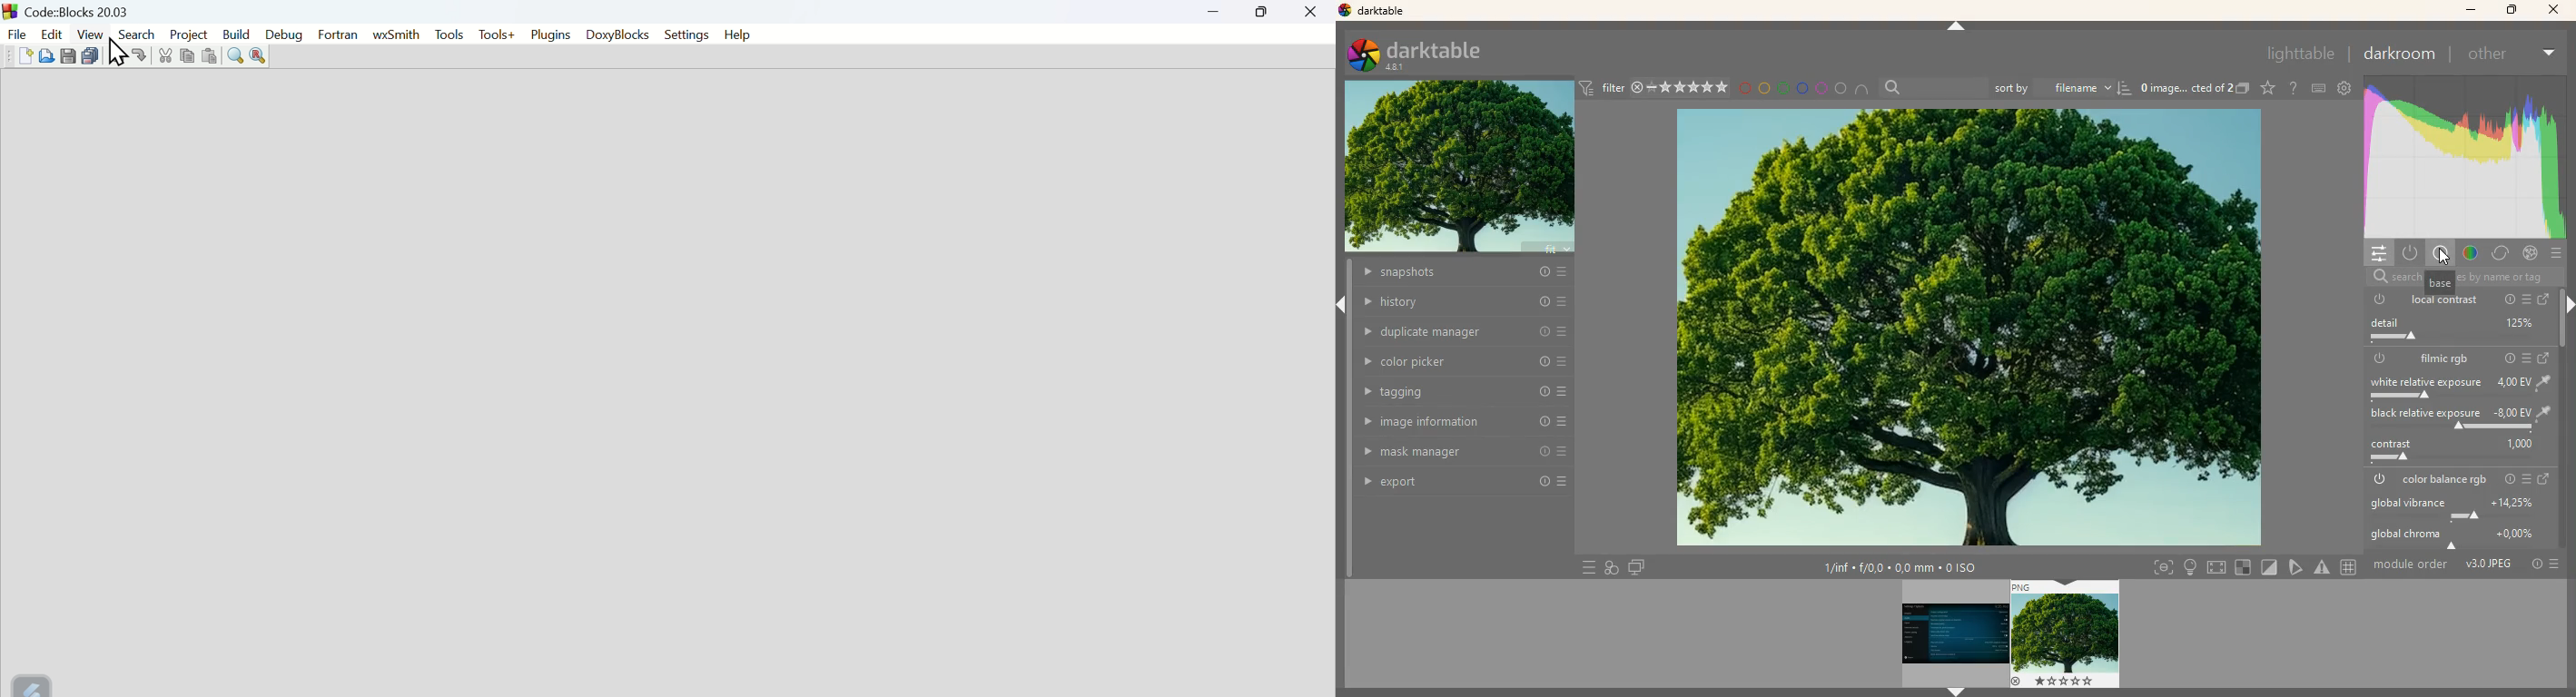  I want to click on Undo, so click(116, 55).